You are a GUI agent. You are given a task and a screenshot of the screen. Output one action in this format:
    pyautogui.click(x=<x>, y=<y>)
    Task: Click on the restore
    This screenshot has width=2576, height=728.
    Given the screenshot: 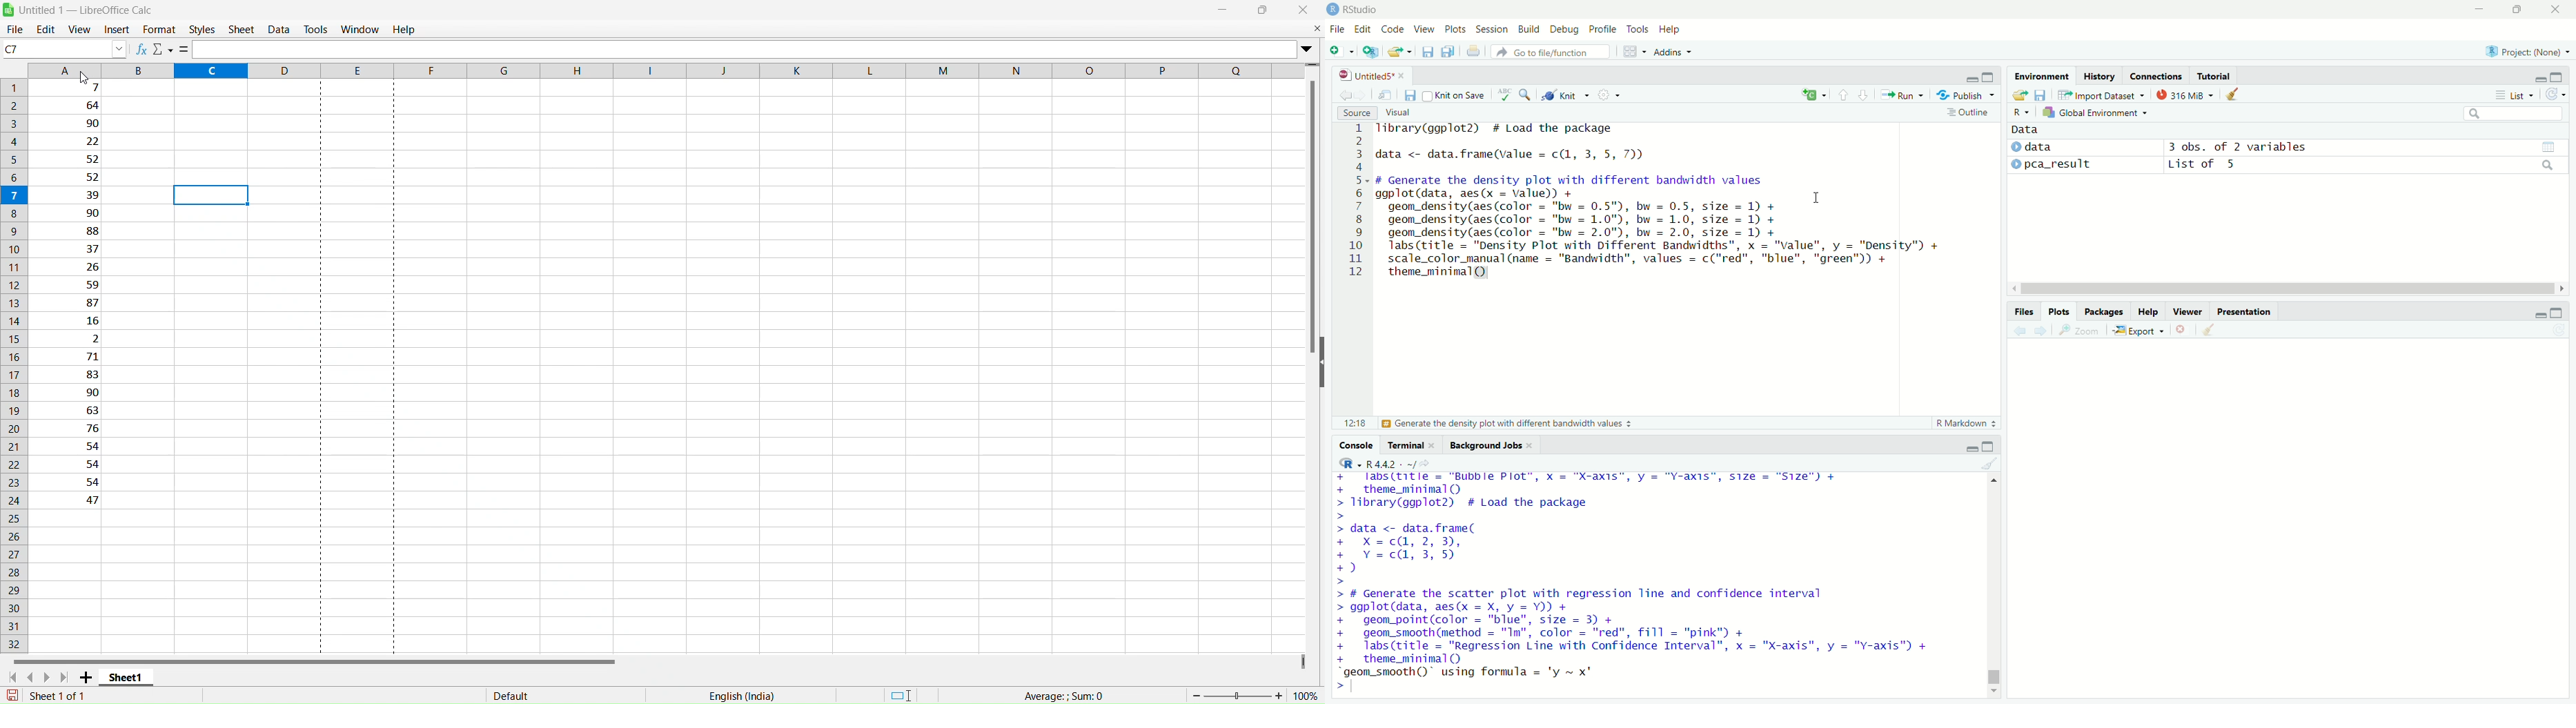 What is the action you would take?
    pyautogui.click(x=2518, y=10)
    